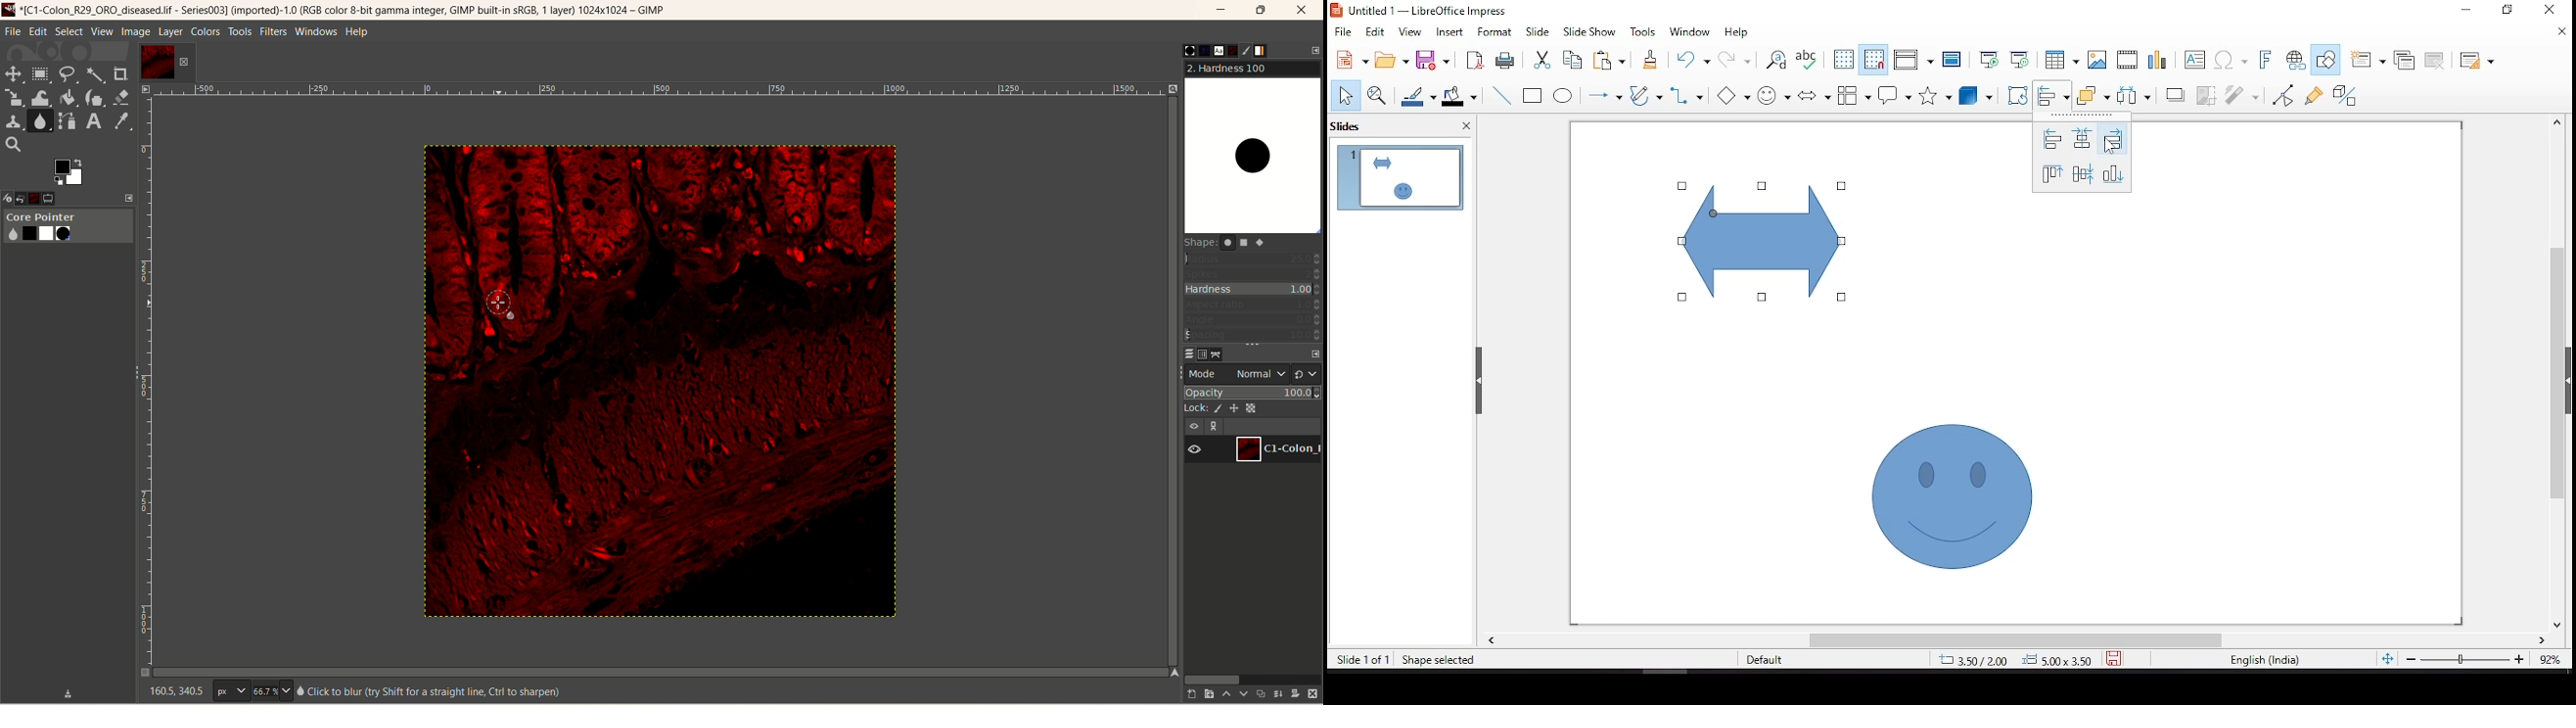  What do you see at coordinates (122, 121) in the screenshot?
I see `color picker tool` at bounding box center [122, 121].